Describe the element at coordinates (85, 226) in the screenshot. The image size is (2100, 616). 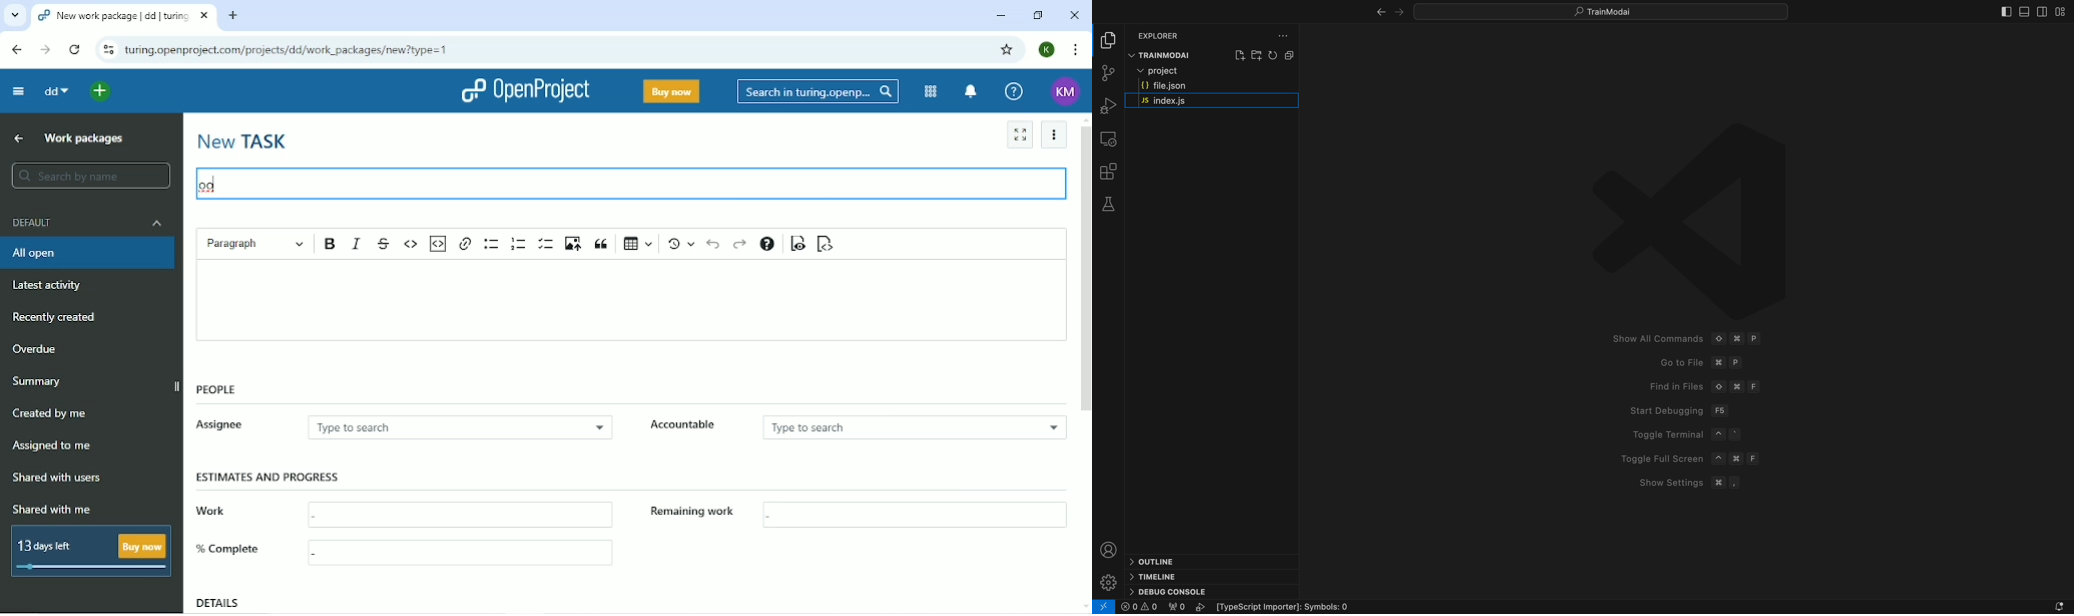
I see `Default` at that location.